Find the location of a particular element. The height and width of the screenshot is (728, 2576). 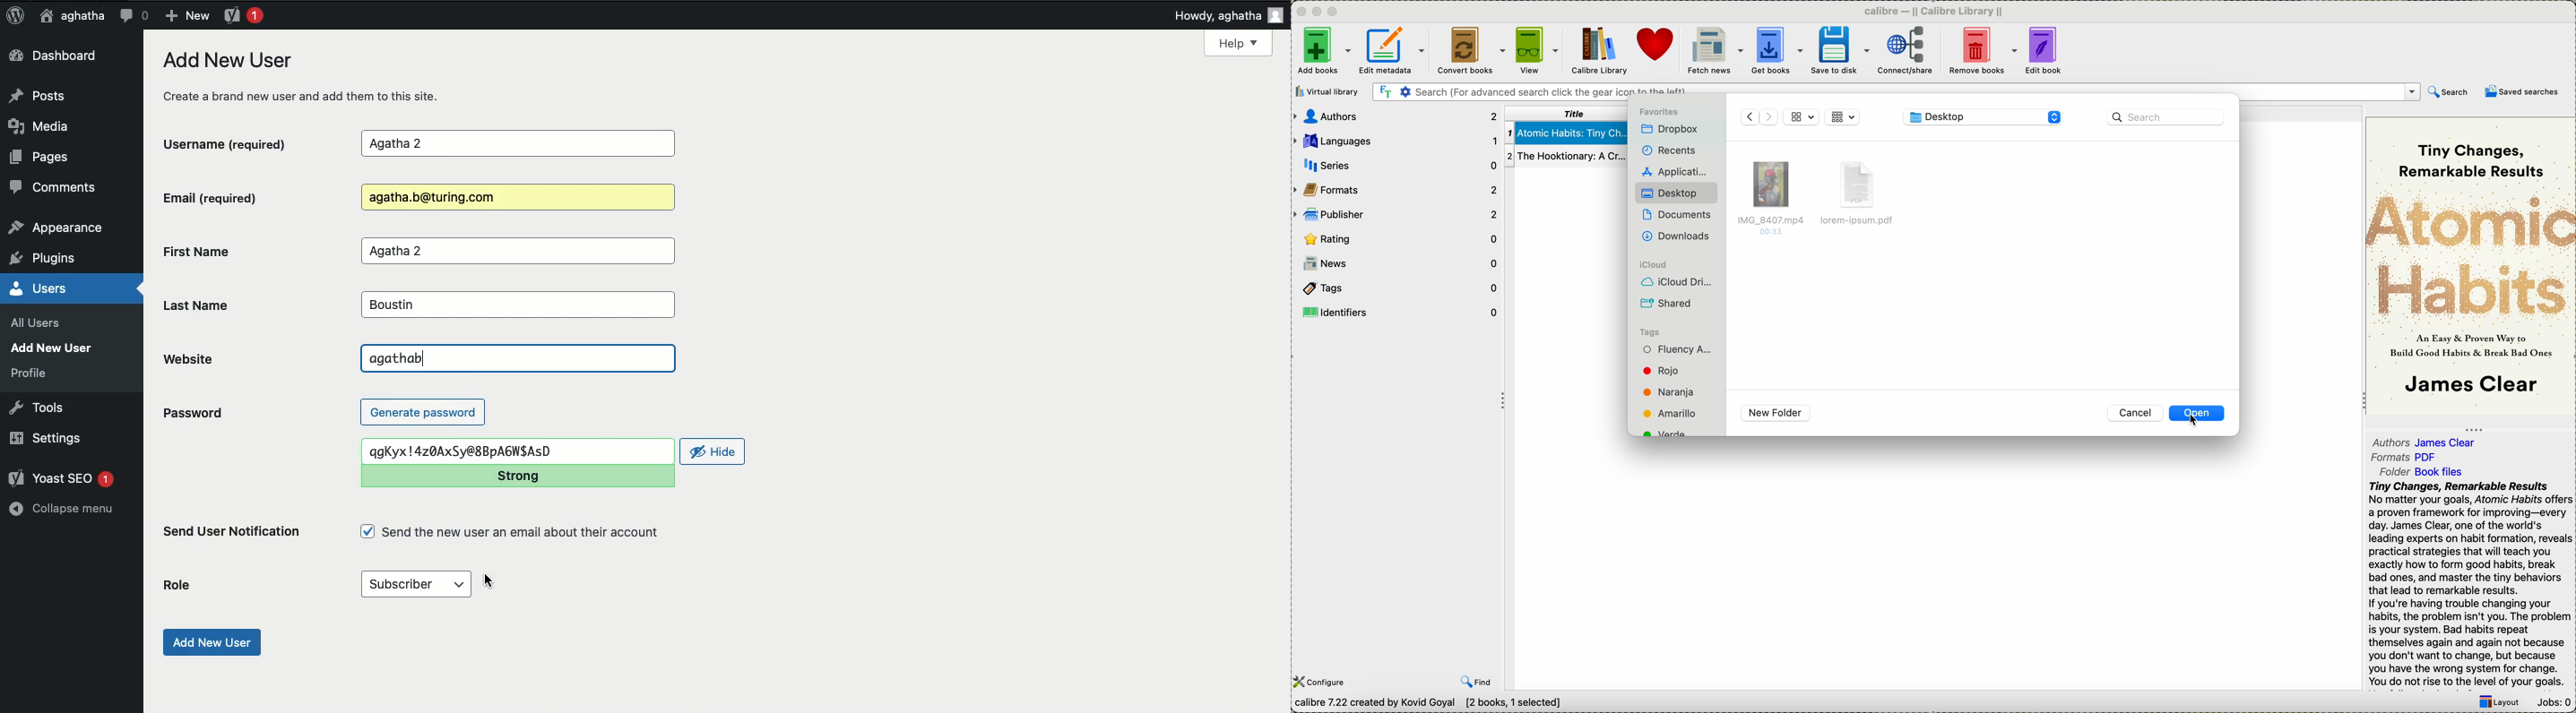

remove books is located at coordinates (1983, 50).